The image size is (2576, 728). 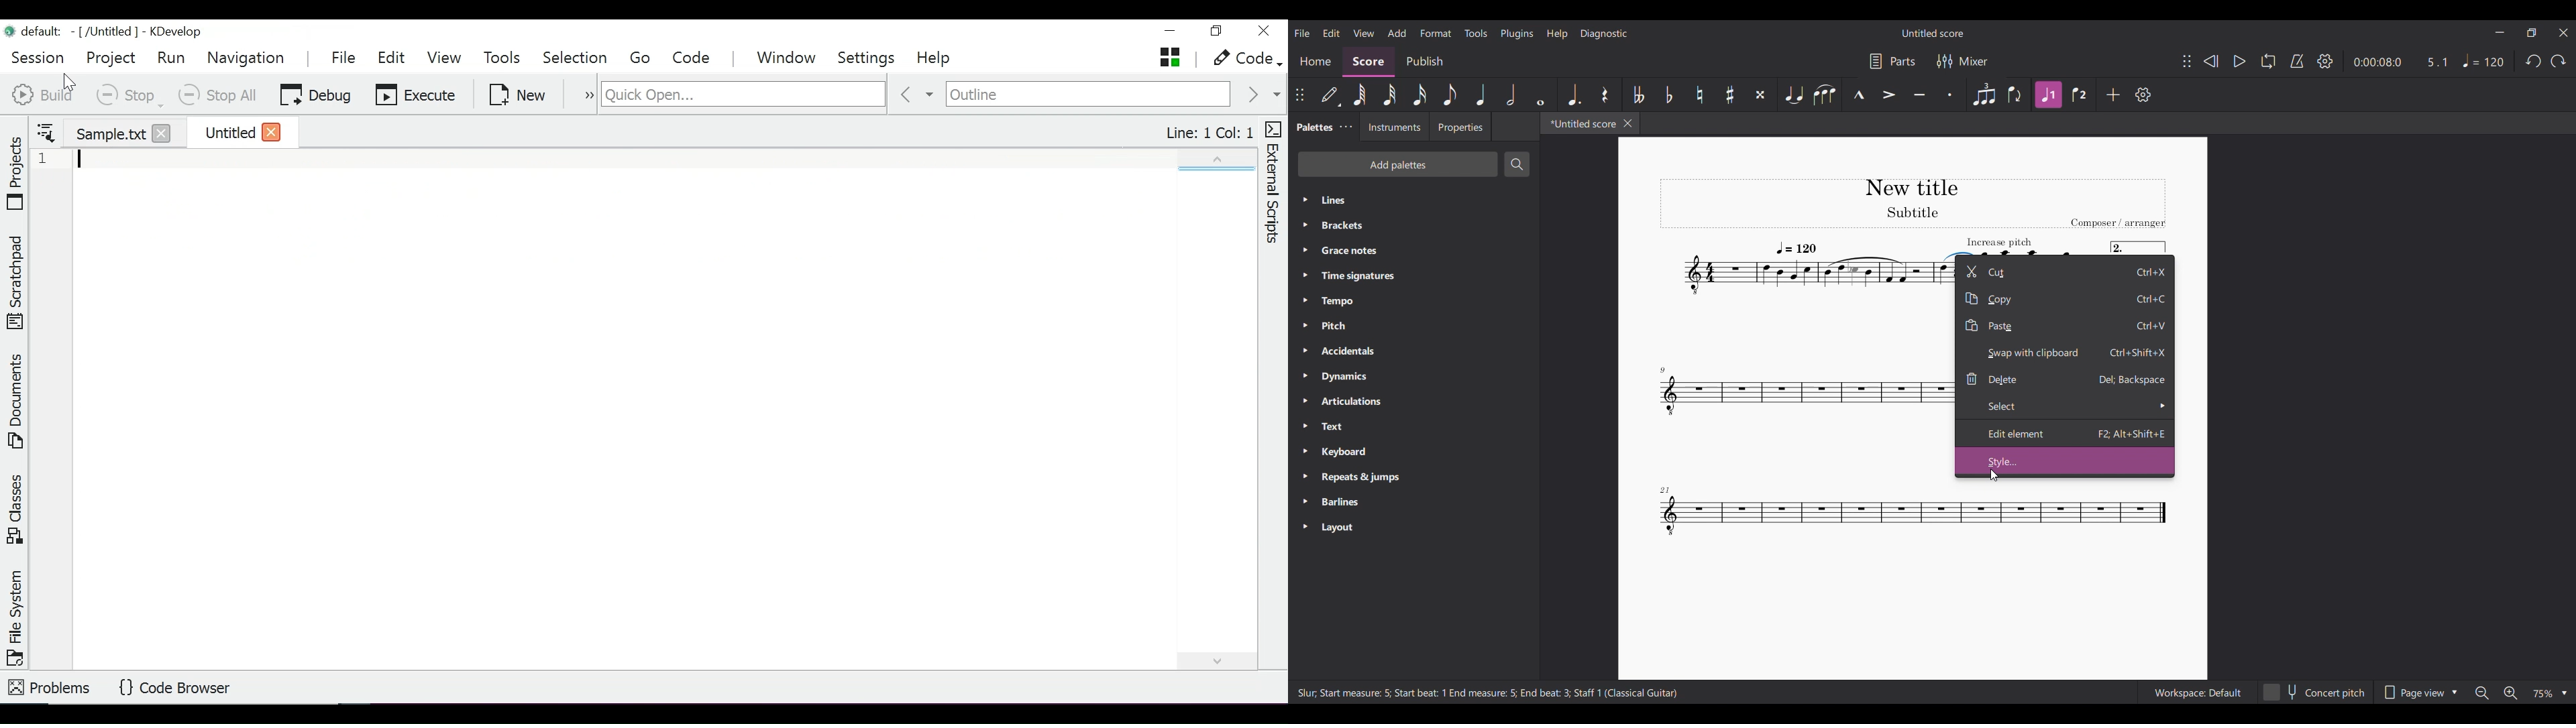 What do you see at coordinates (1413, 501) in the screenshot?
I see `Barlines` at bounding box center [1413, 501].